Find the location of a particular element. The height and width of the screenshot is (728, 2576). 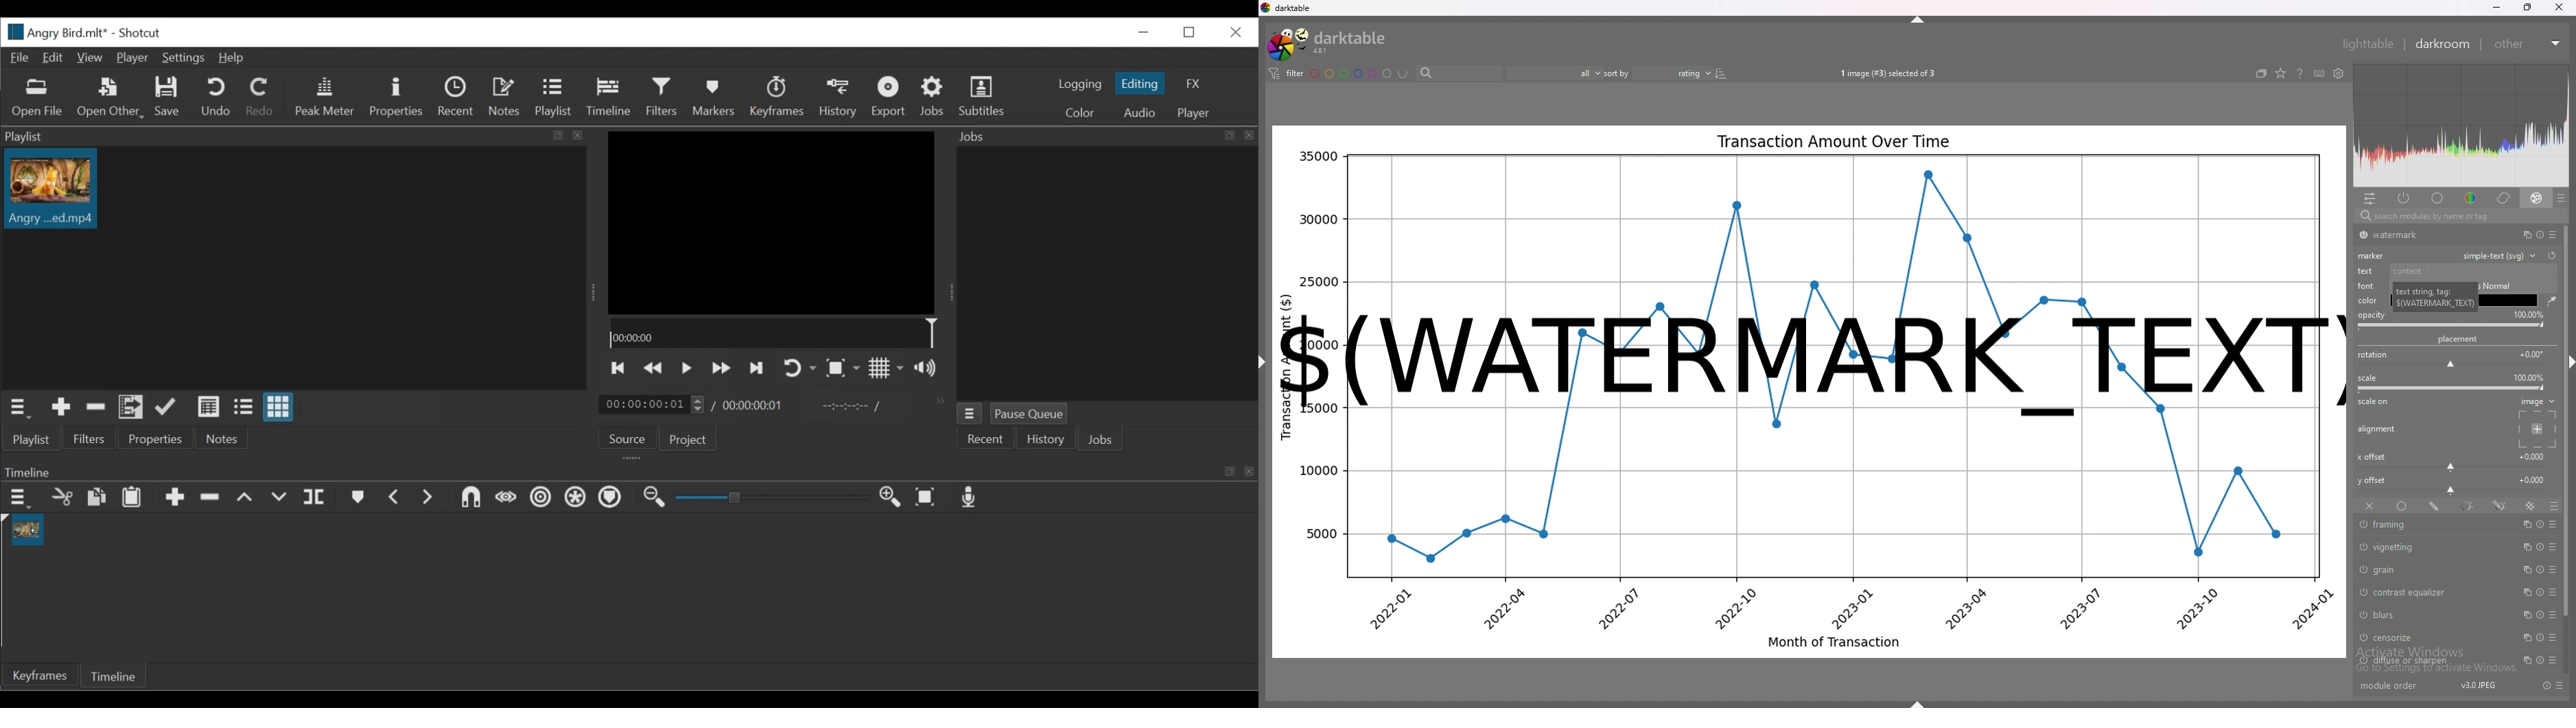

darkroom is located at coordinates (2443, 44).